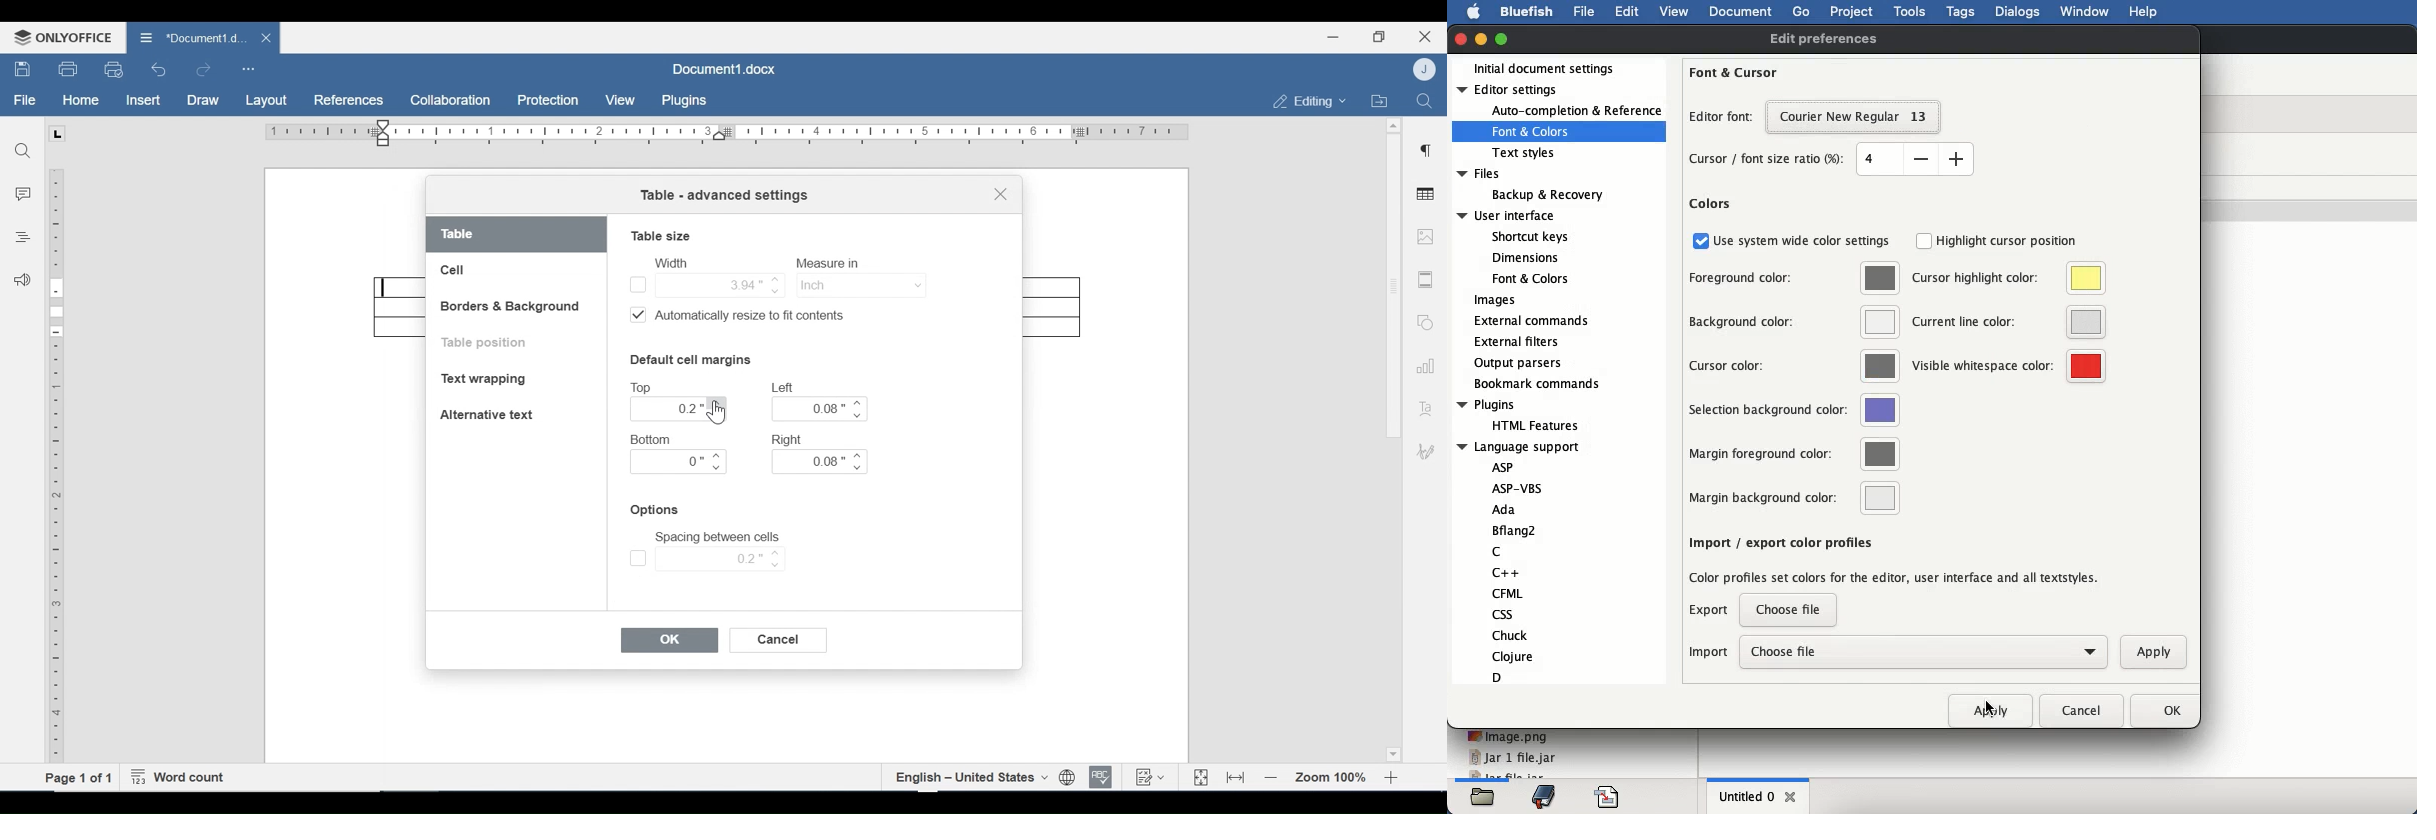 The image size is (2436, 840). Describe the element at coordinates (1271, 779) in the screenshot. I see `Zoom out` at that location.